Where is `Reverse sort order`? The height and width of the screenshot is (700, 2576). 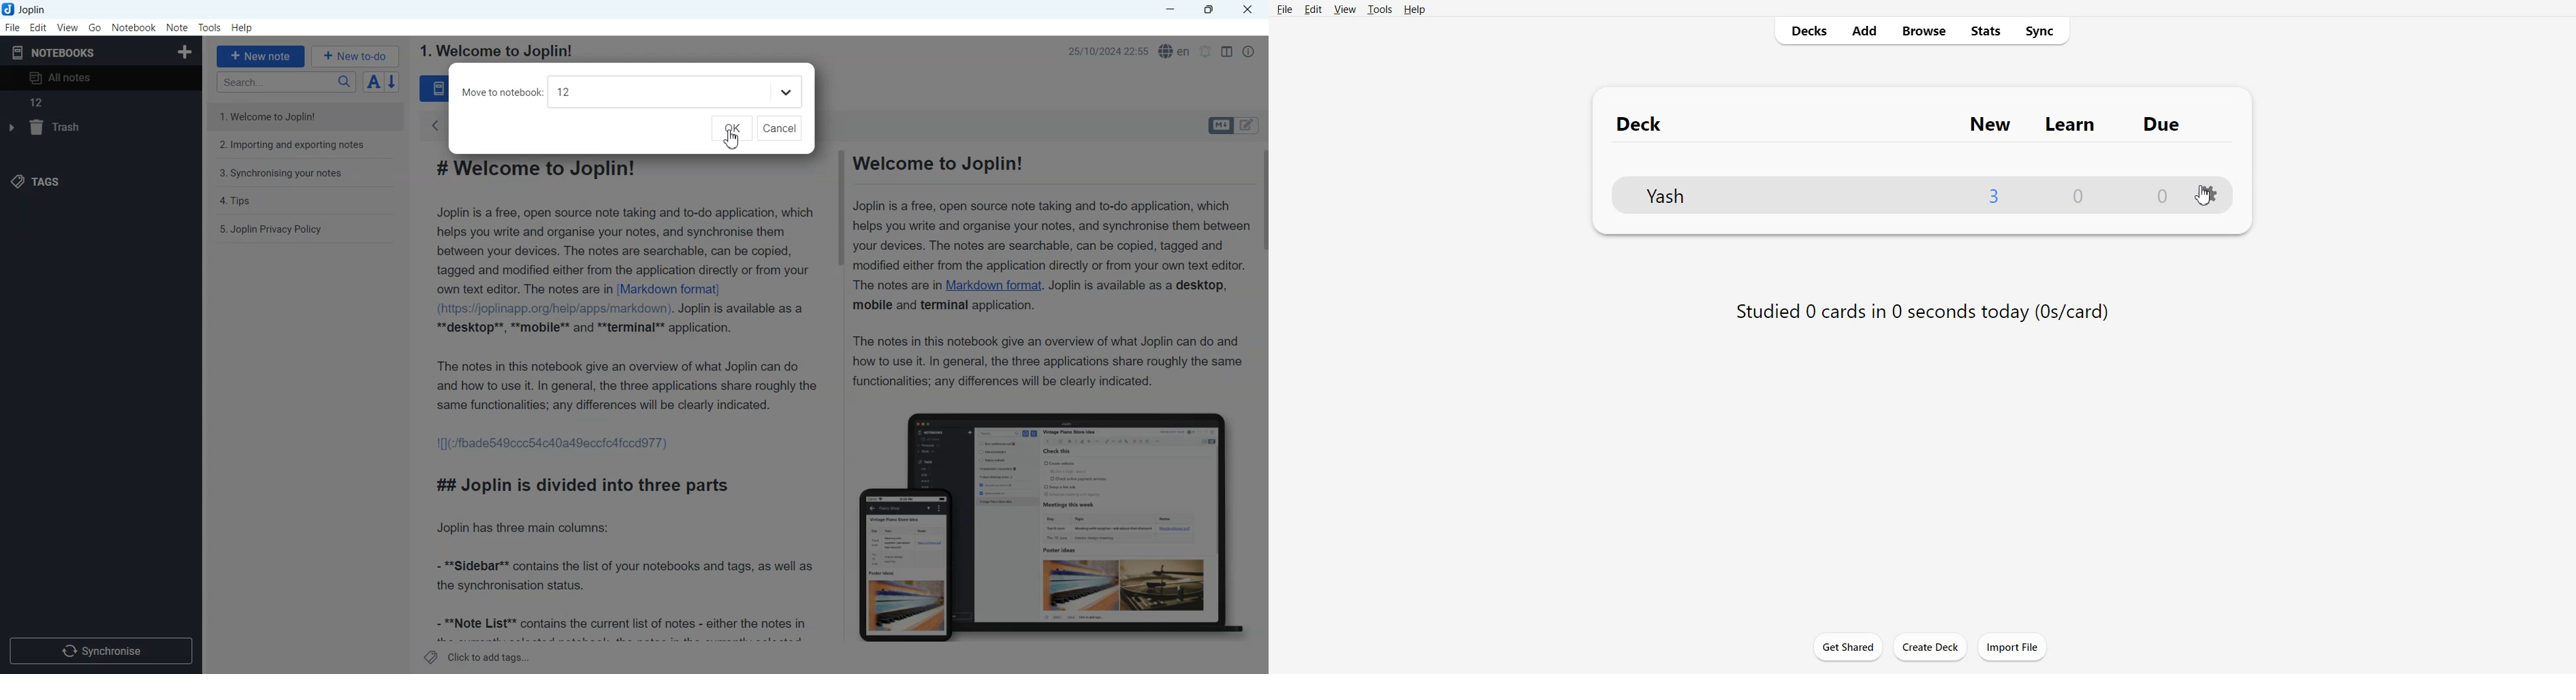 Reverse sort order is located at coordinates (394, 82).